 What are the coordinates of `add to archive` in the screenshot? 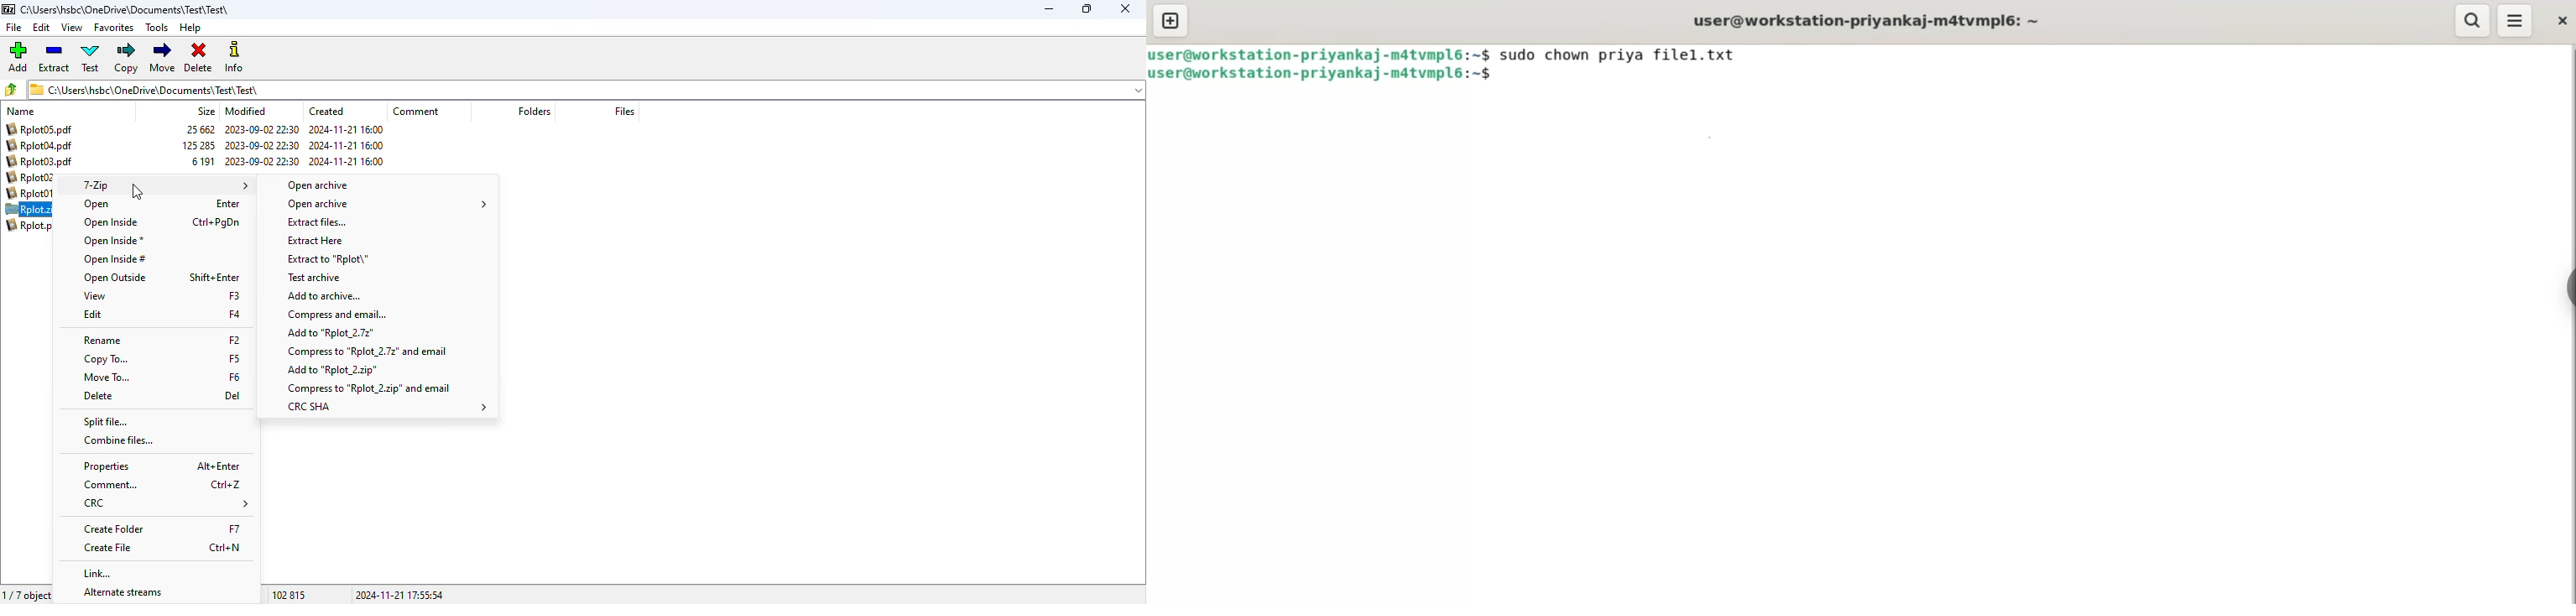 It's located at (323, 295).